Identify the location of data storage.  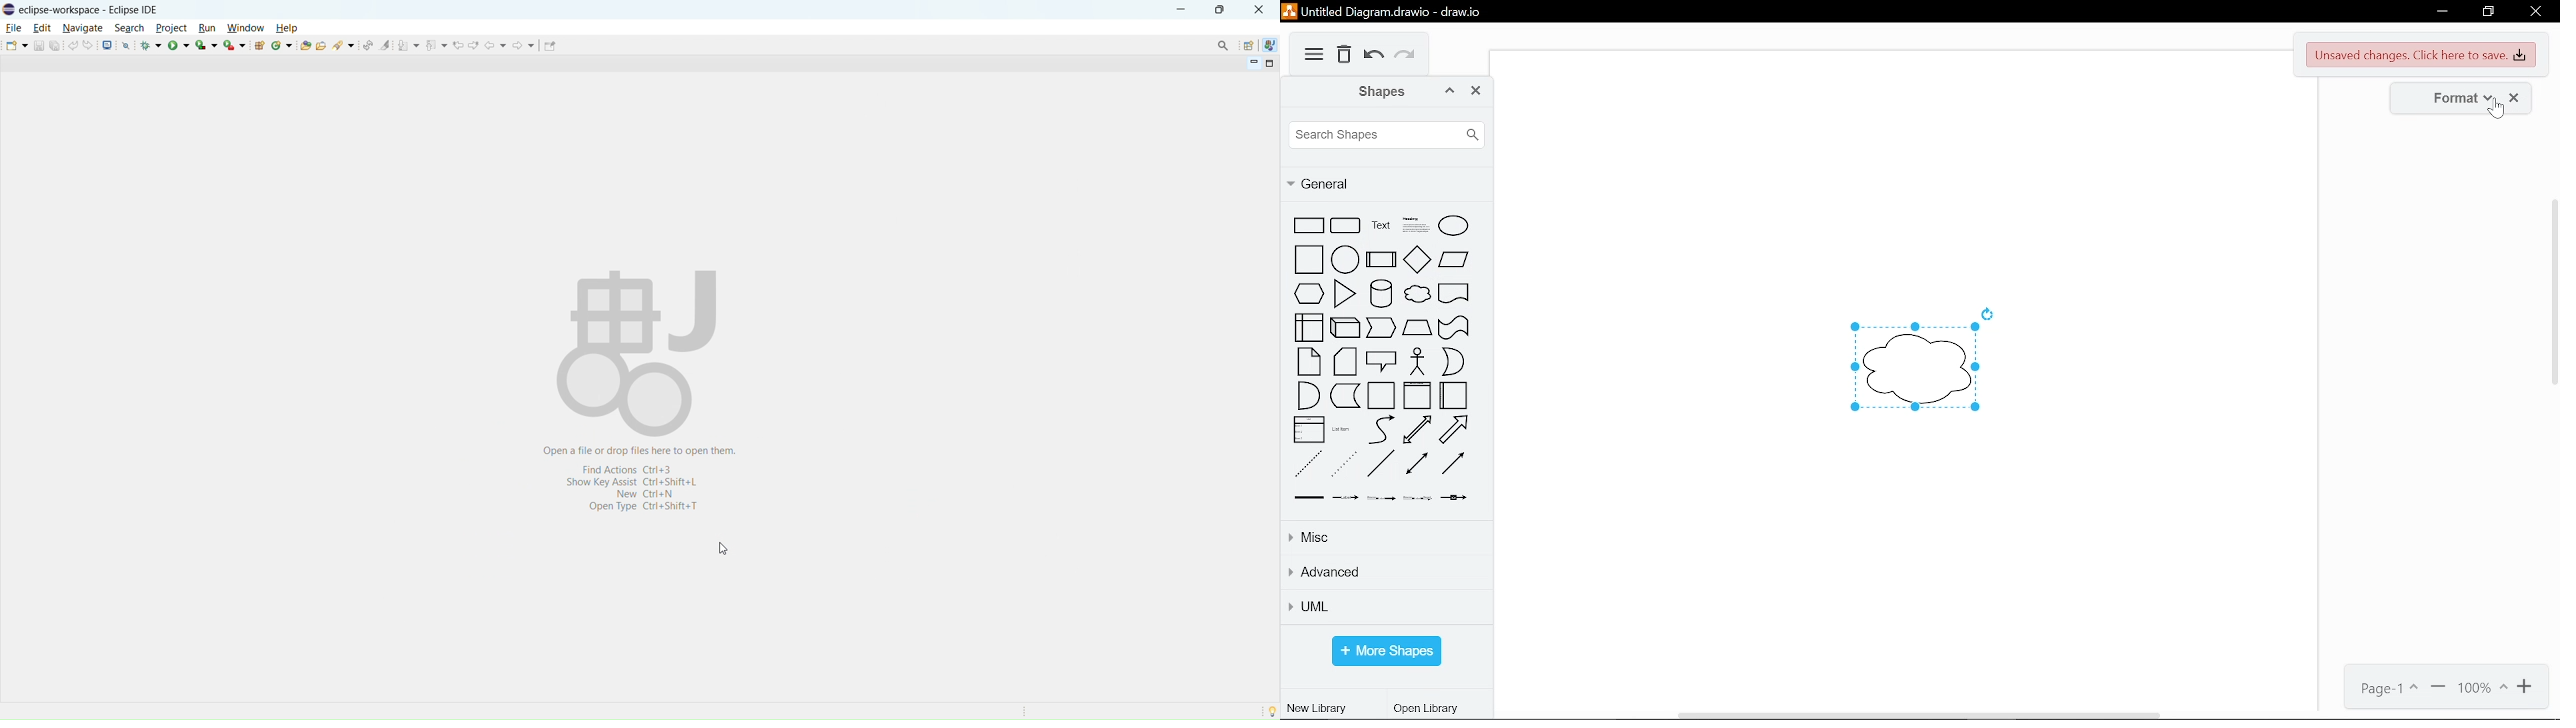
(1346, 396).